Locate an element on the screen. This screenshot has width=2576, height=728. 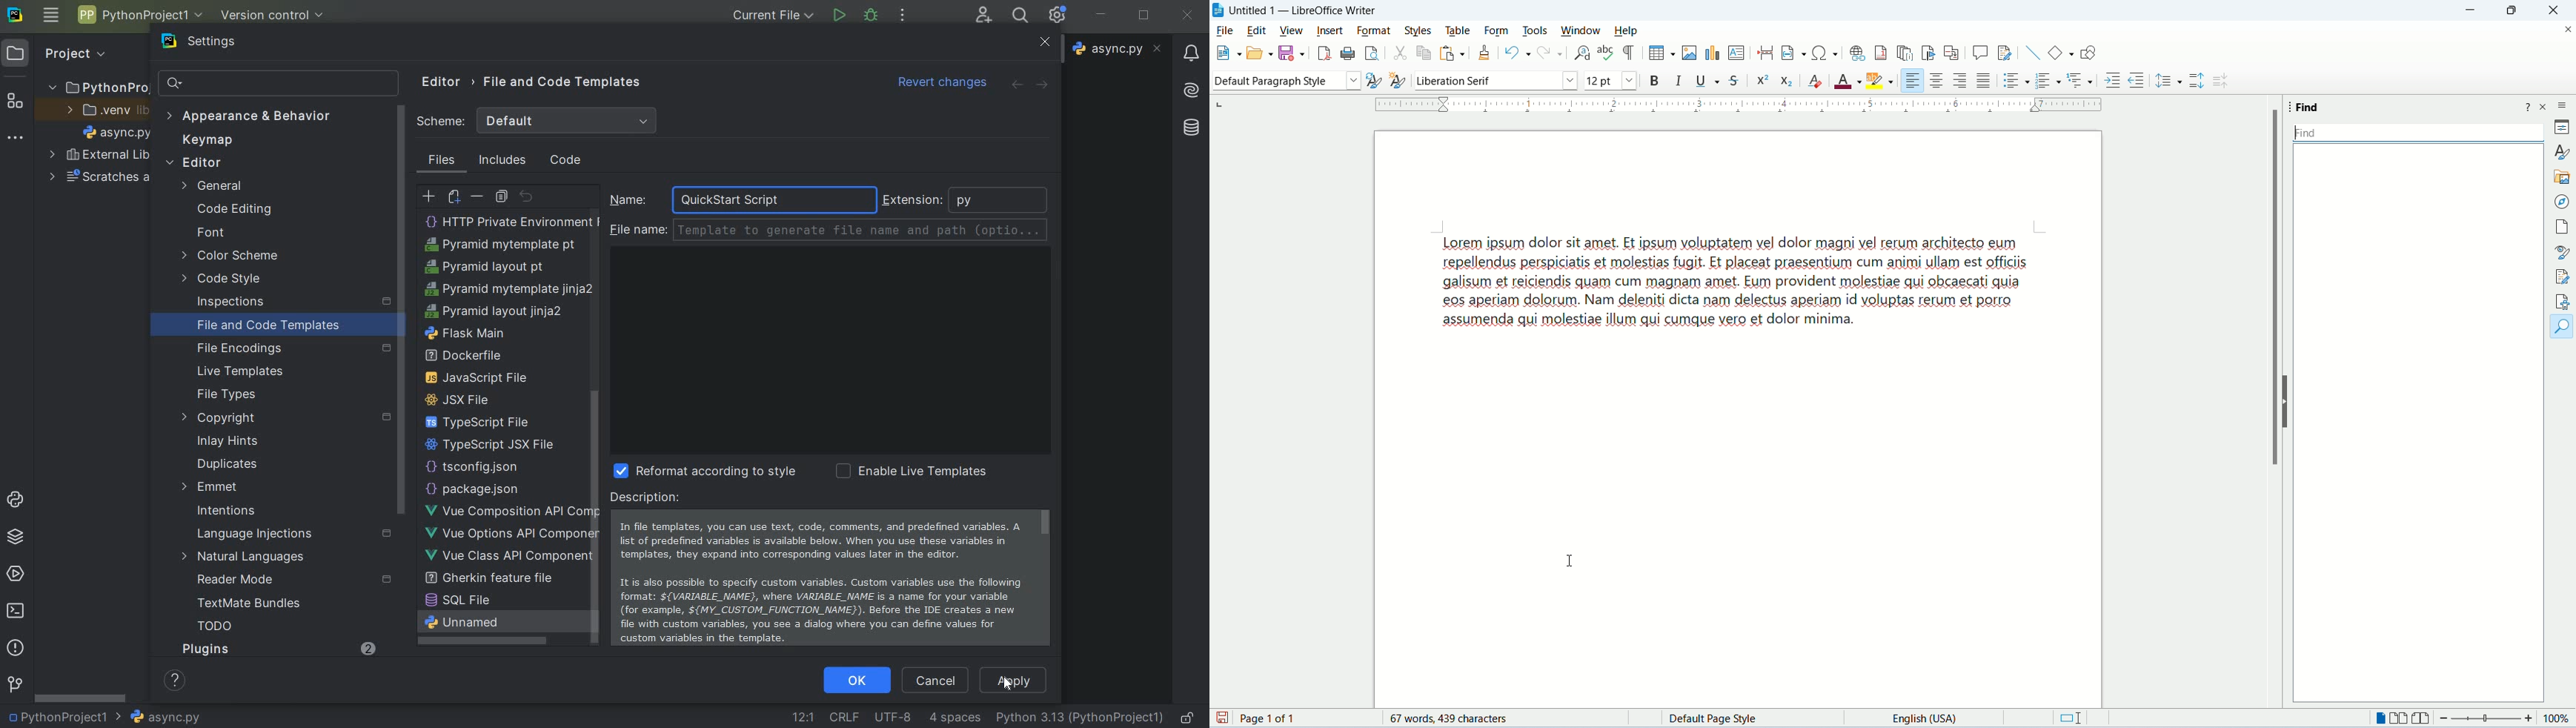
help is located at coordinates (2529, 108).